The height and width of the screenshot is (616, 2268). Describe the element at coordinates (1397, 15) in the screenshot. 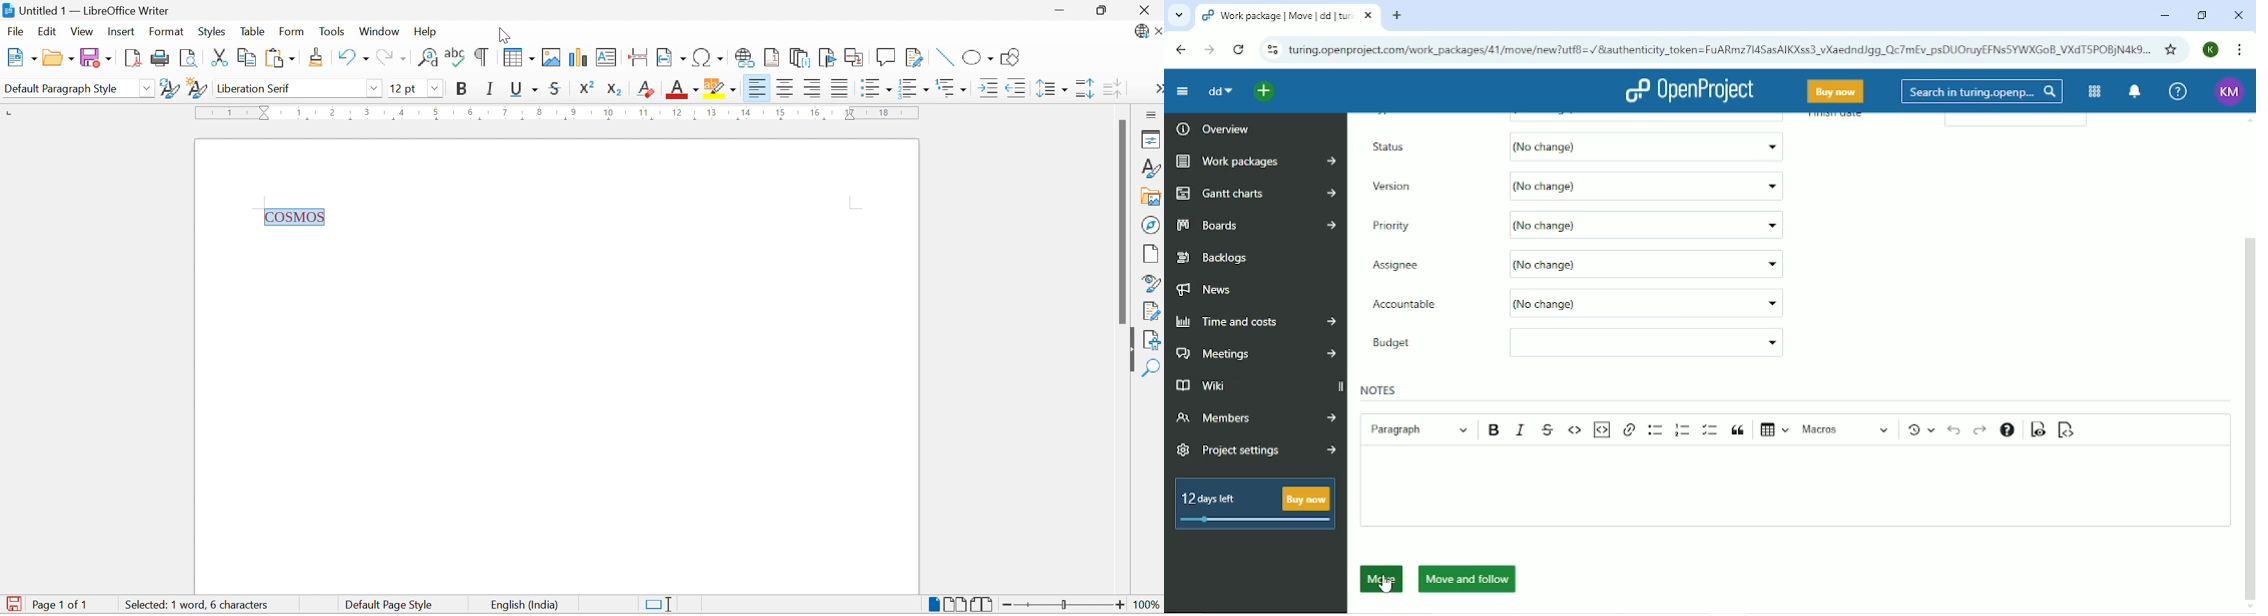

I see `New tab` at that location.